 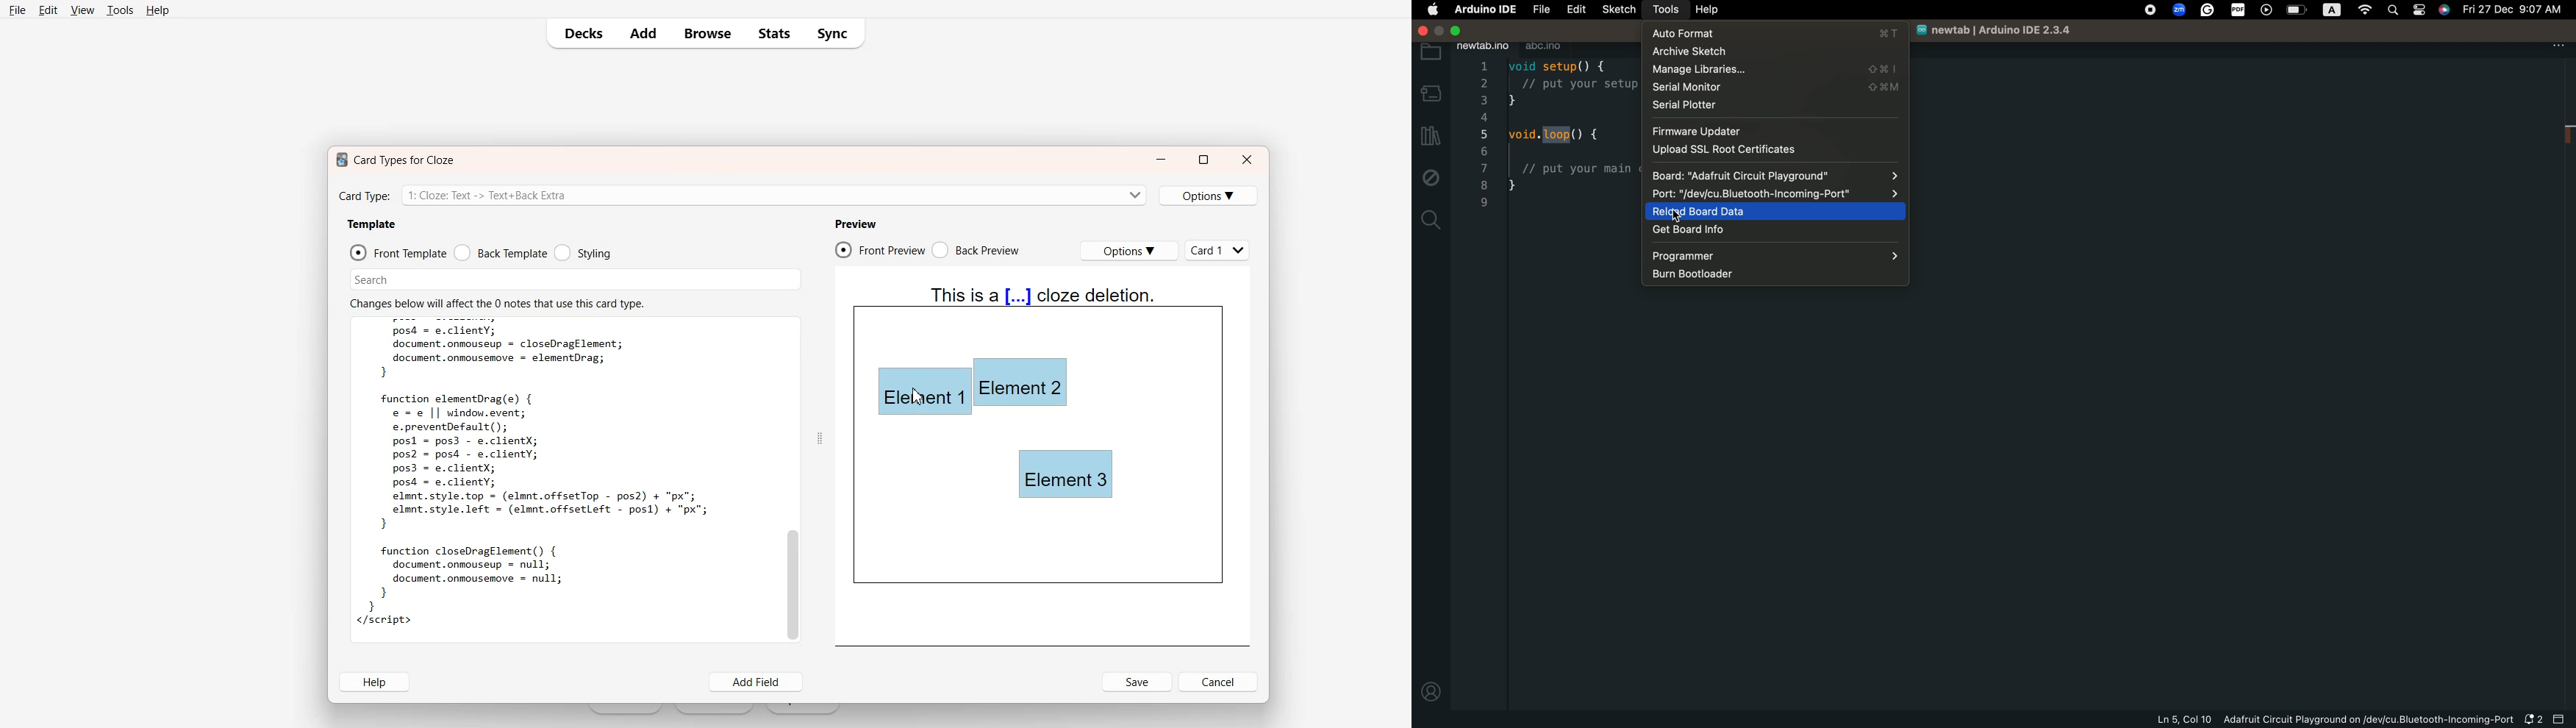 What do you see at coordinates (792, 479) in the screenshot?
I see `Vertical Scroll Bar ` at bounding box center [792, 479].